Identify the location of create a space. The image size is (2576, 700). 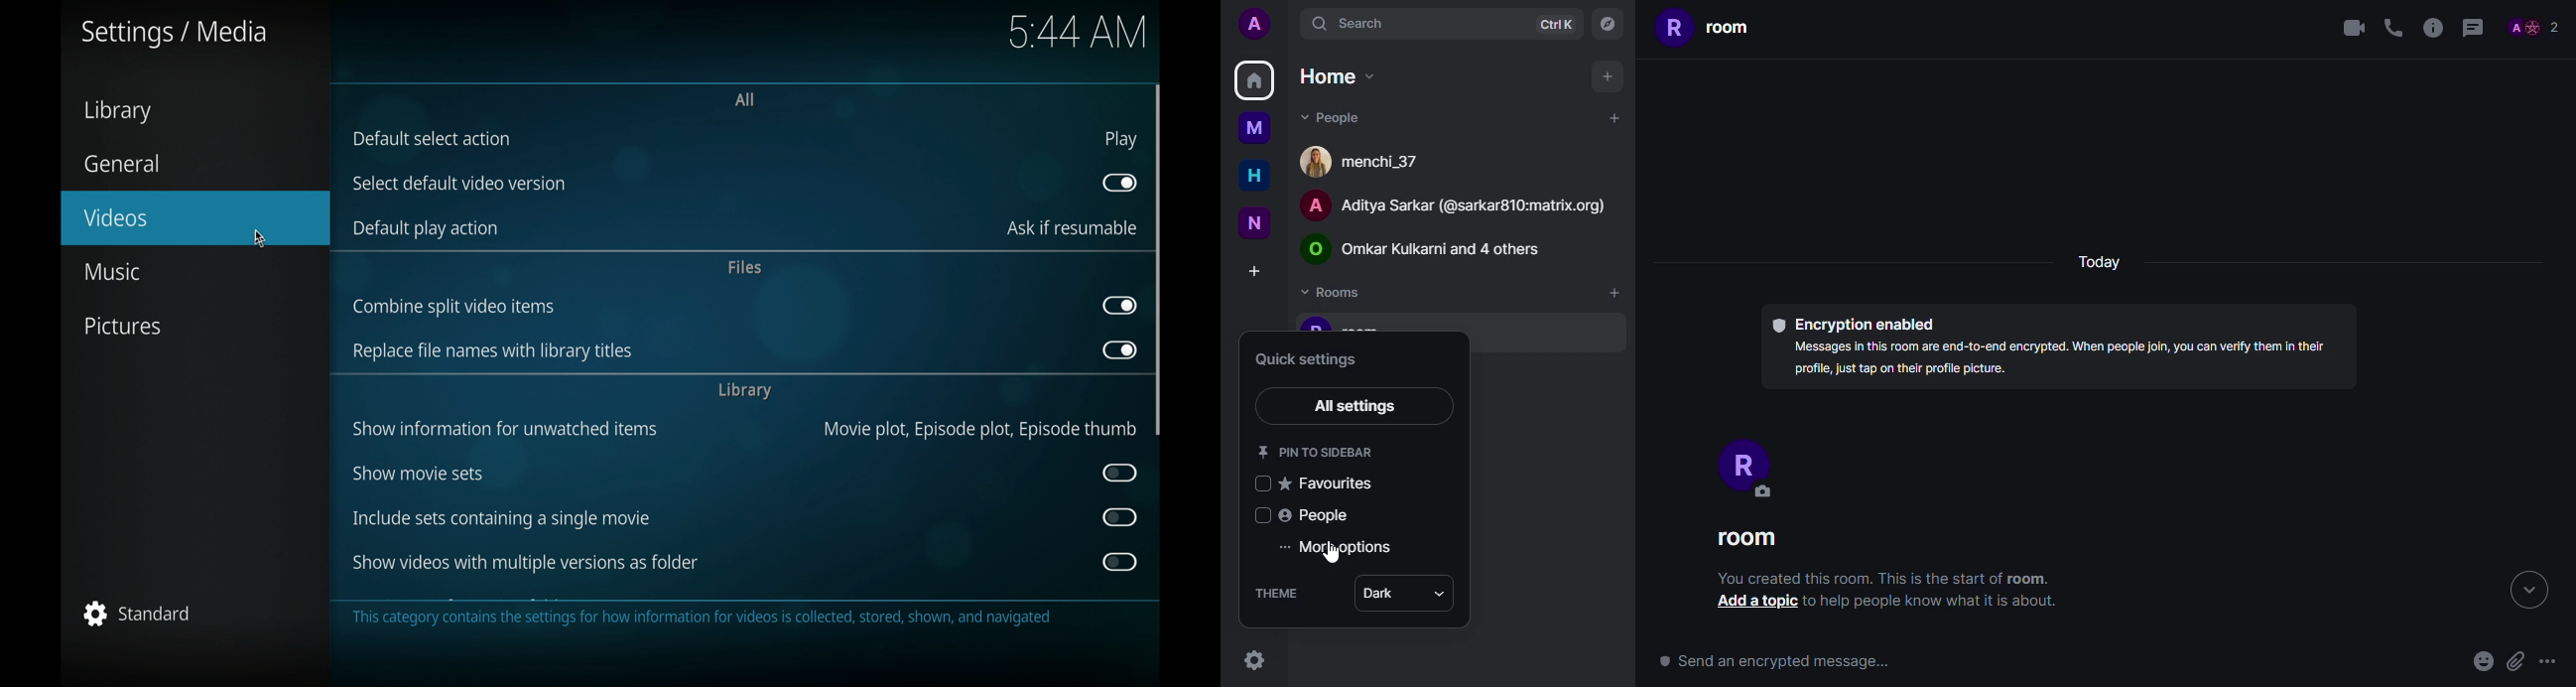
(1253, 270).